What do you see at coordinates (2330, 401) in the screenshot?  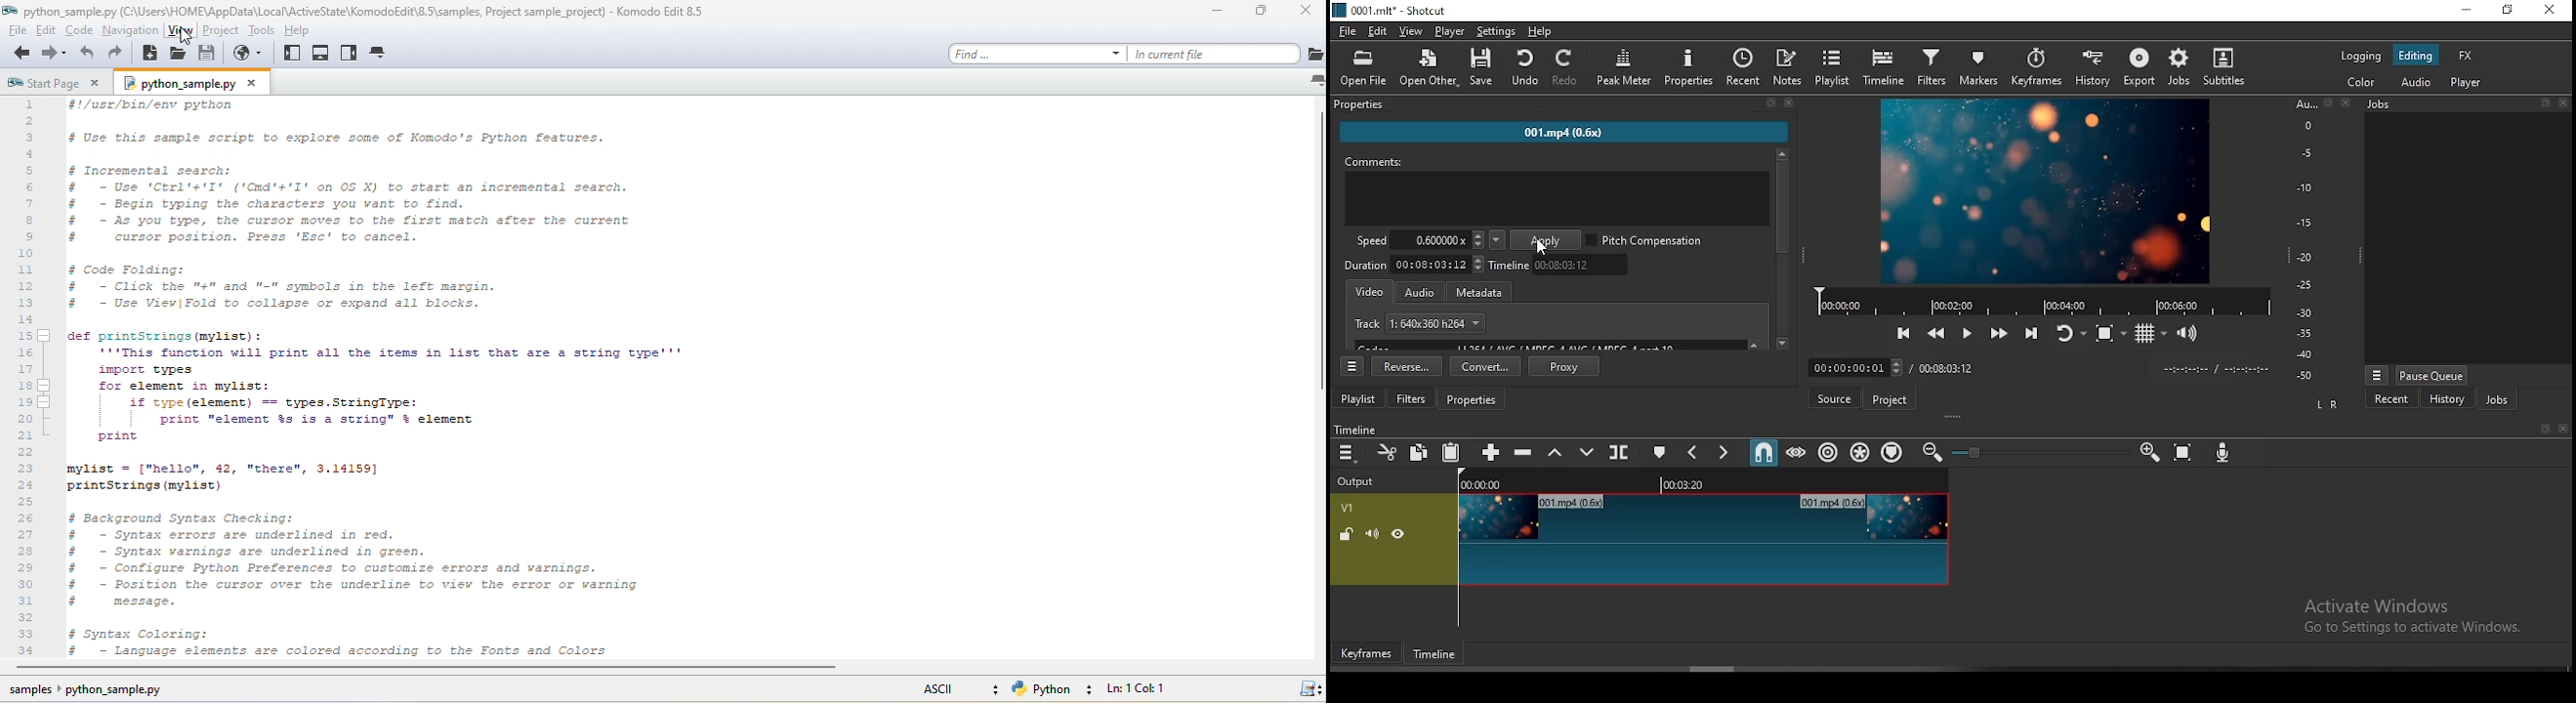 I see `LR` at bounding box center [2330, 401].